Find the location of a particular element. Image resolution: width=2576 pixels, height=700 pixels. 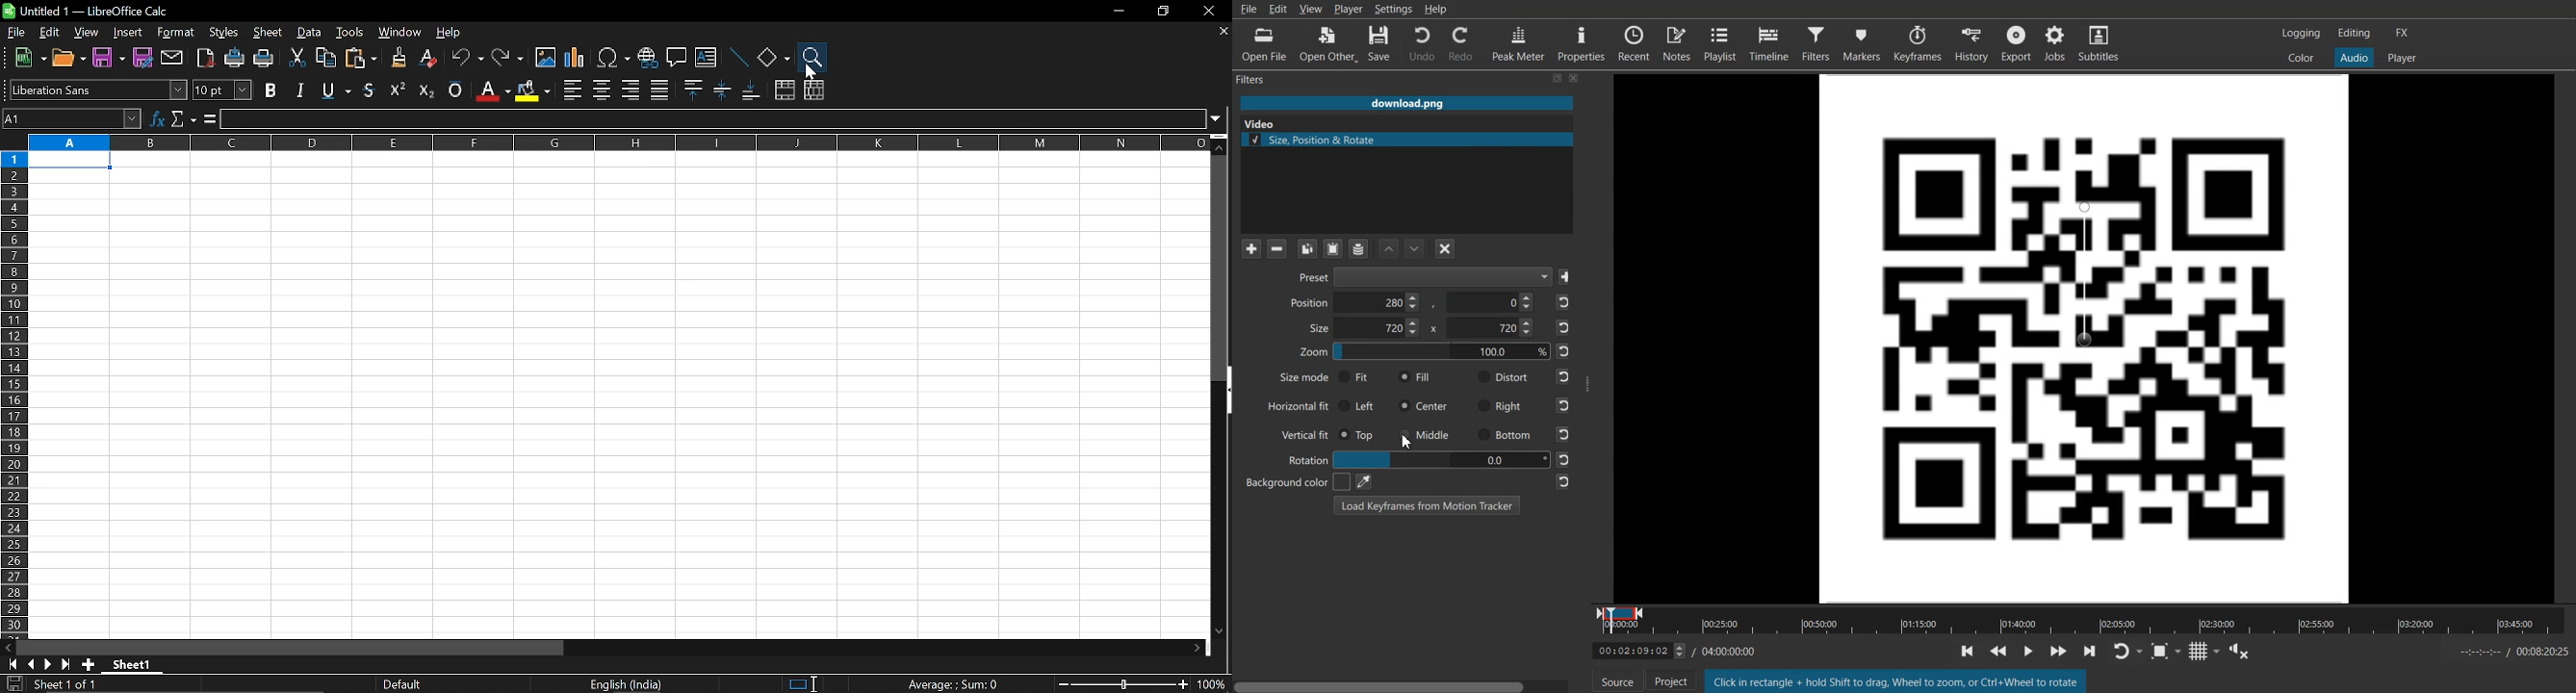

align center is located at coordinates (602, 90).